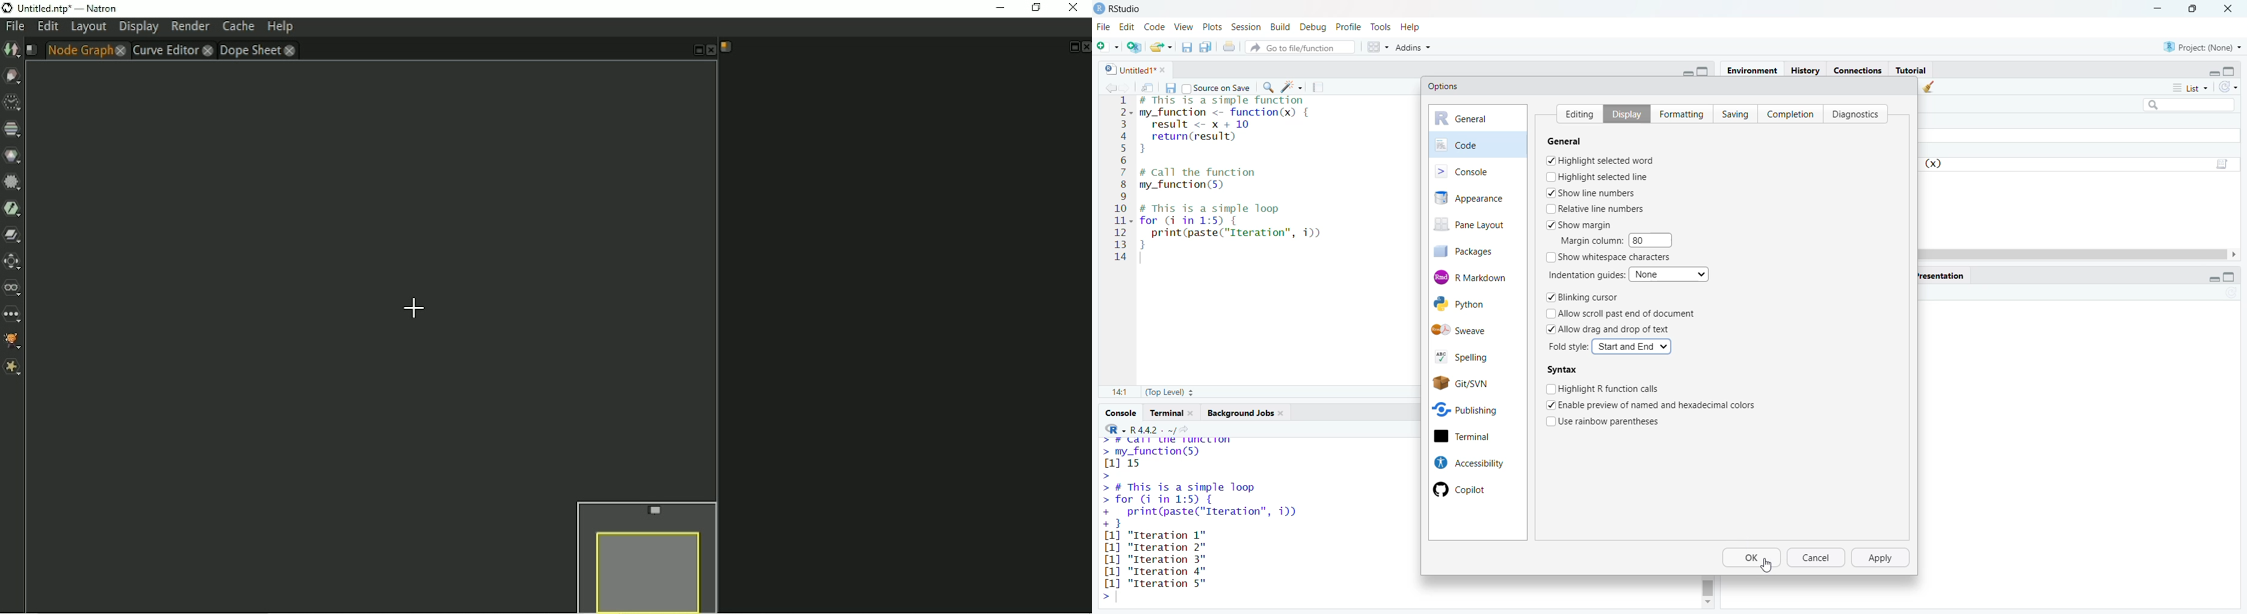 The image size is (2268, 616). I want to click on new file, so click(1107, 45).